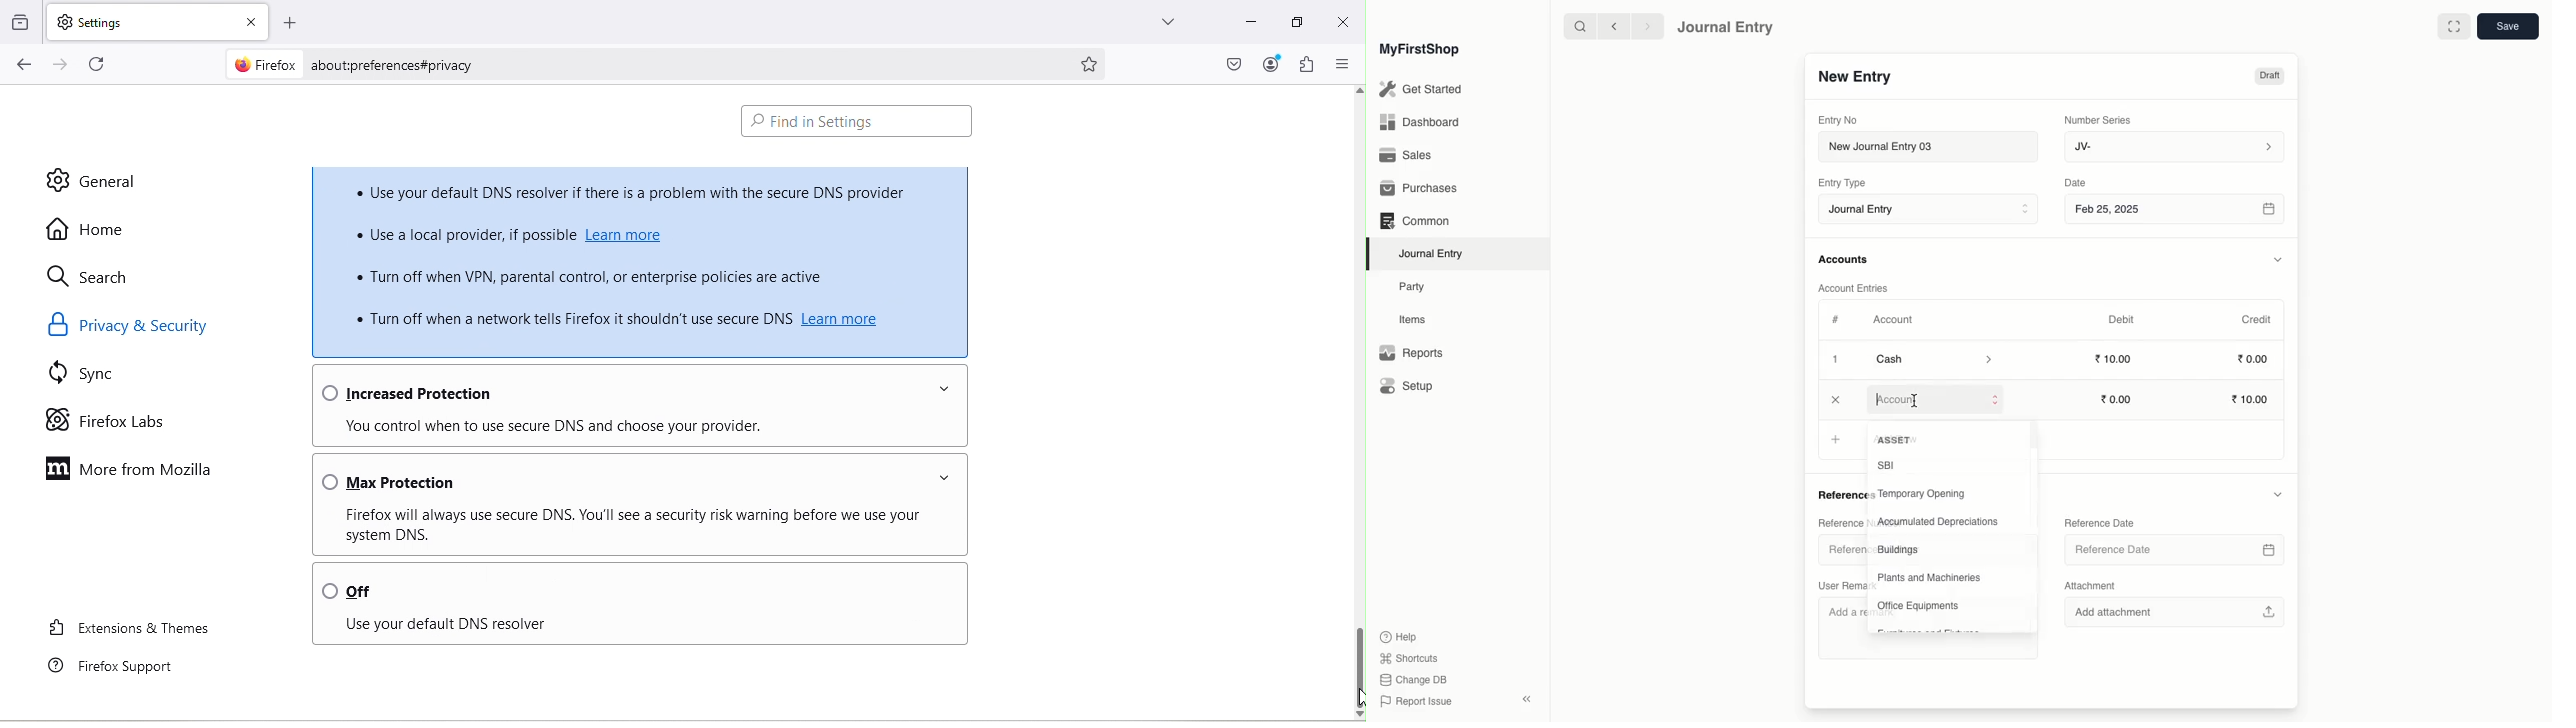  Describe the element at coordinates (1414, 221) in the screenshot. I see `Common` at that location.